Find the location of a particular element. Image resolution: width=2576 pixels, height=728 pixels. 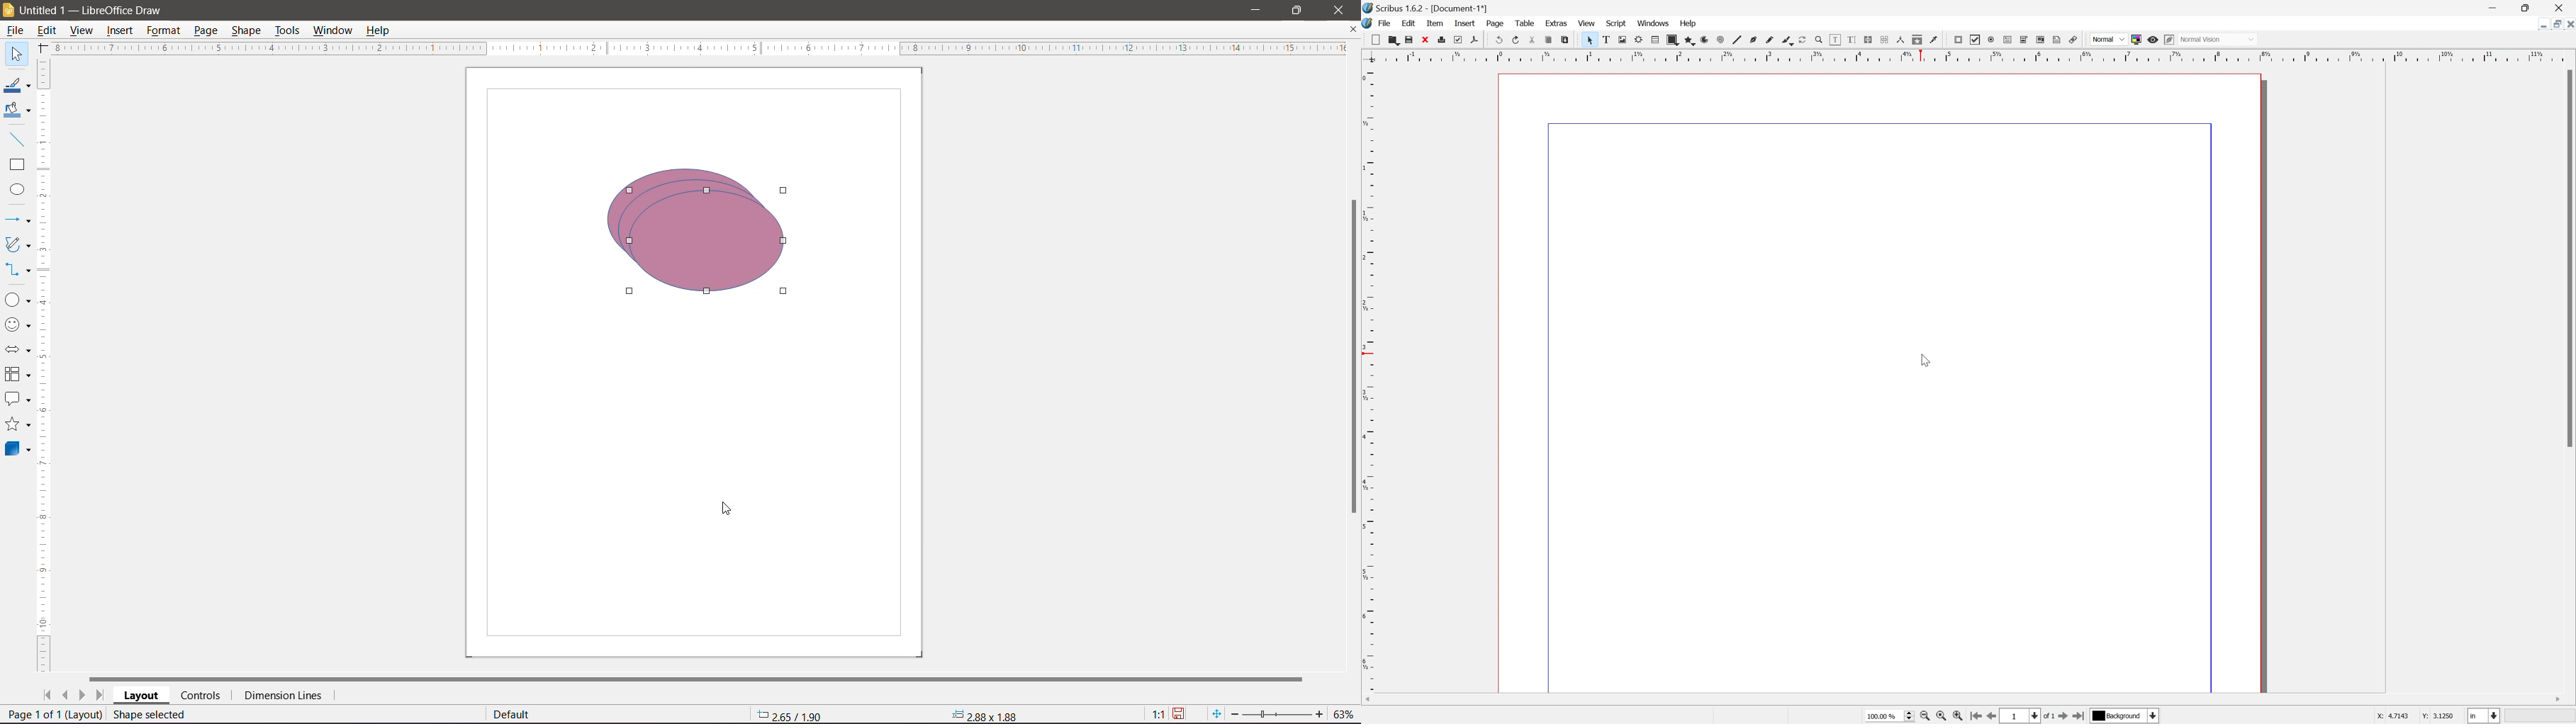

undo is located at coordinates (1497, 39).